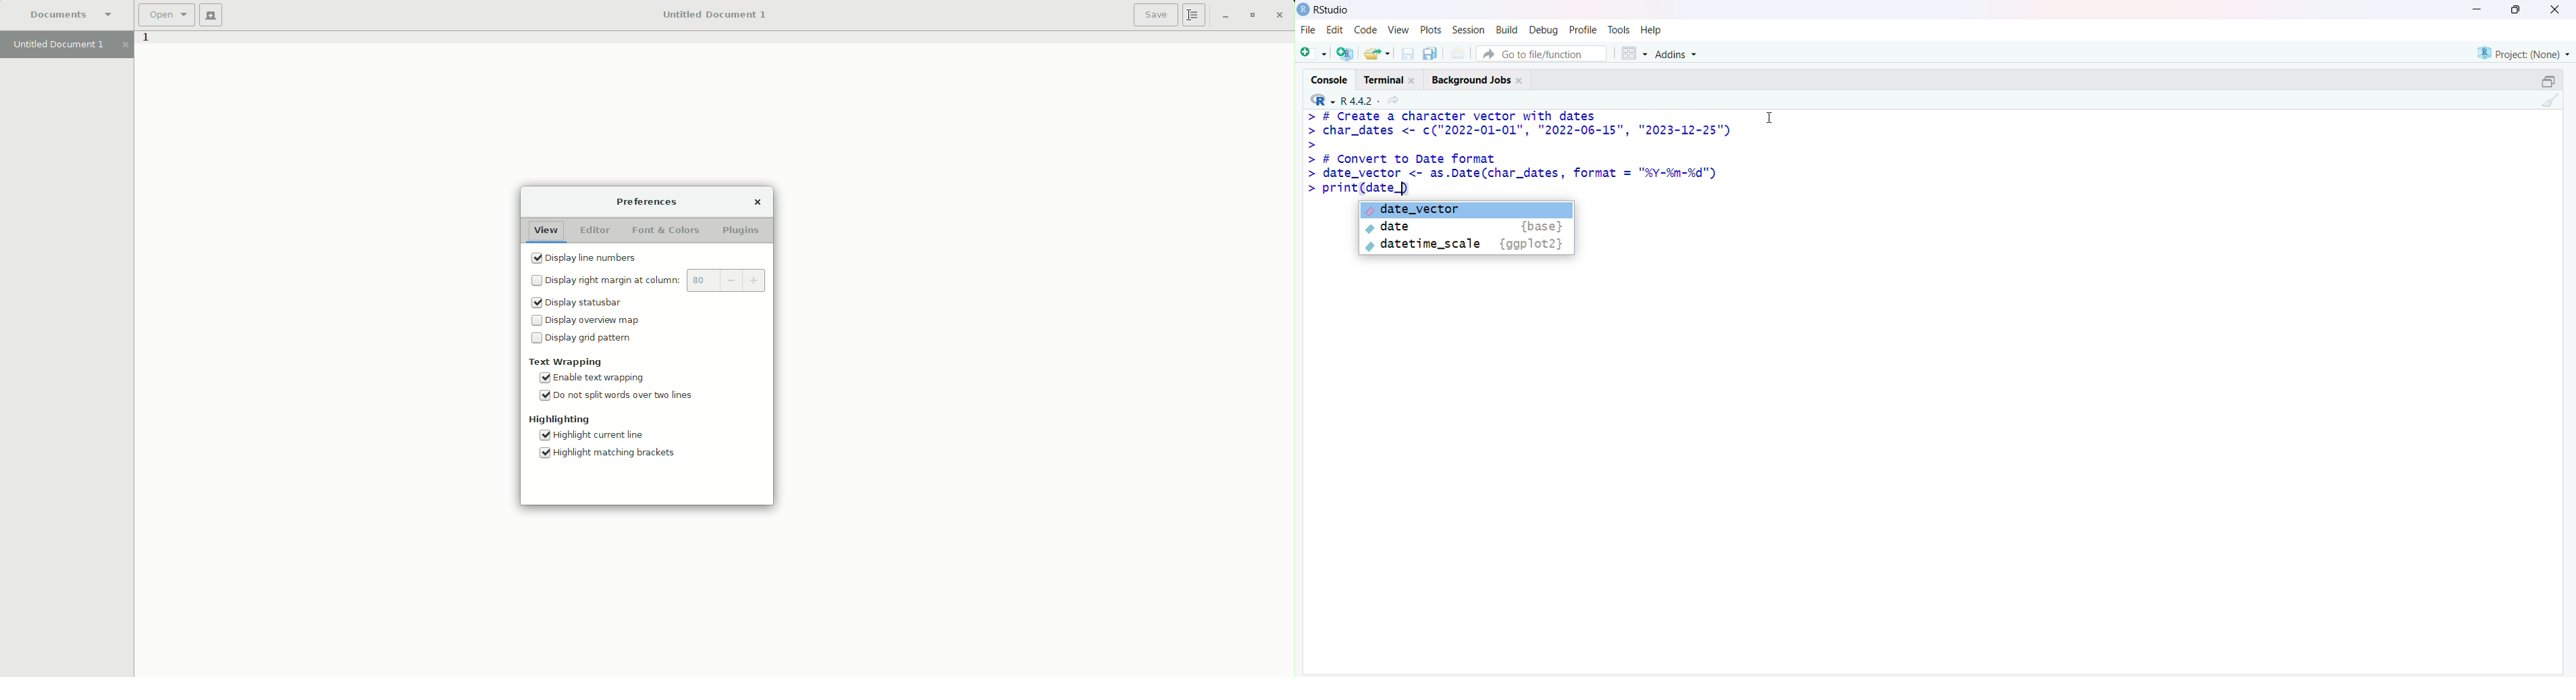 This screenshot has height=700, width=2576. What do you see at coordinates (1382, 53) in the screenshot?
I see `Open an existing file (Ctrl + O)` at bounding box center [1382, 53].